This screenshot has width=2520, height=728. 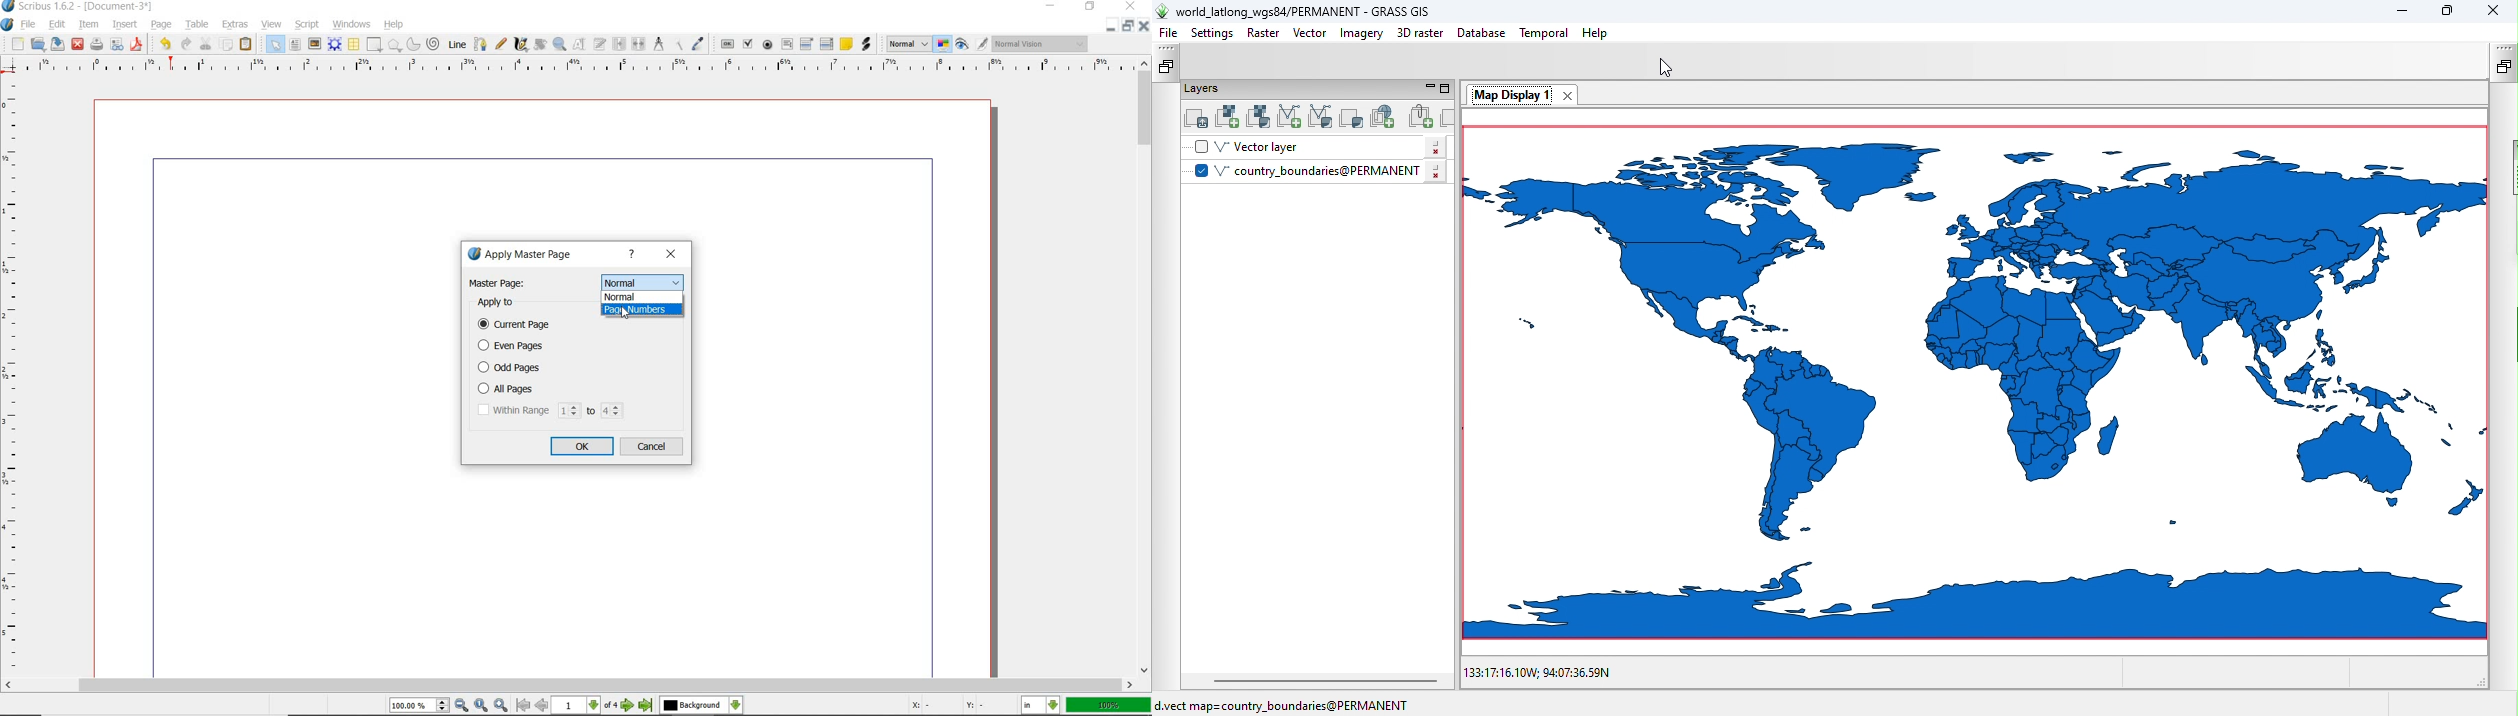 I want to click on pdf combo box, so click(x=807, y=43).